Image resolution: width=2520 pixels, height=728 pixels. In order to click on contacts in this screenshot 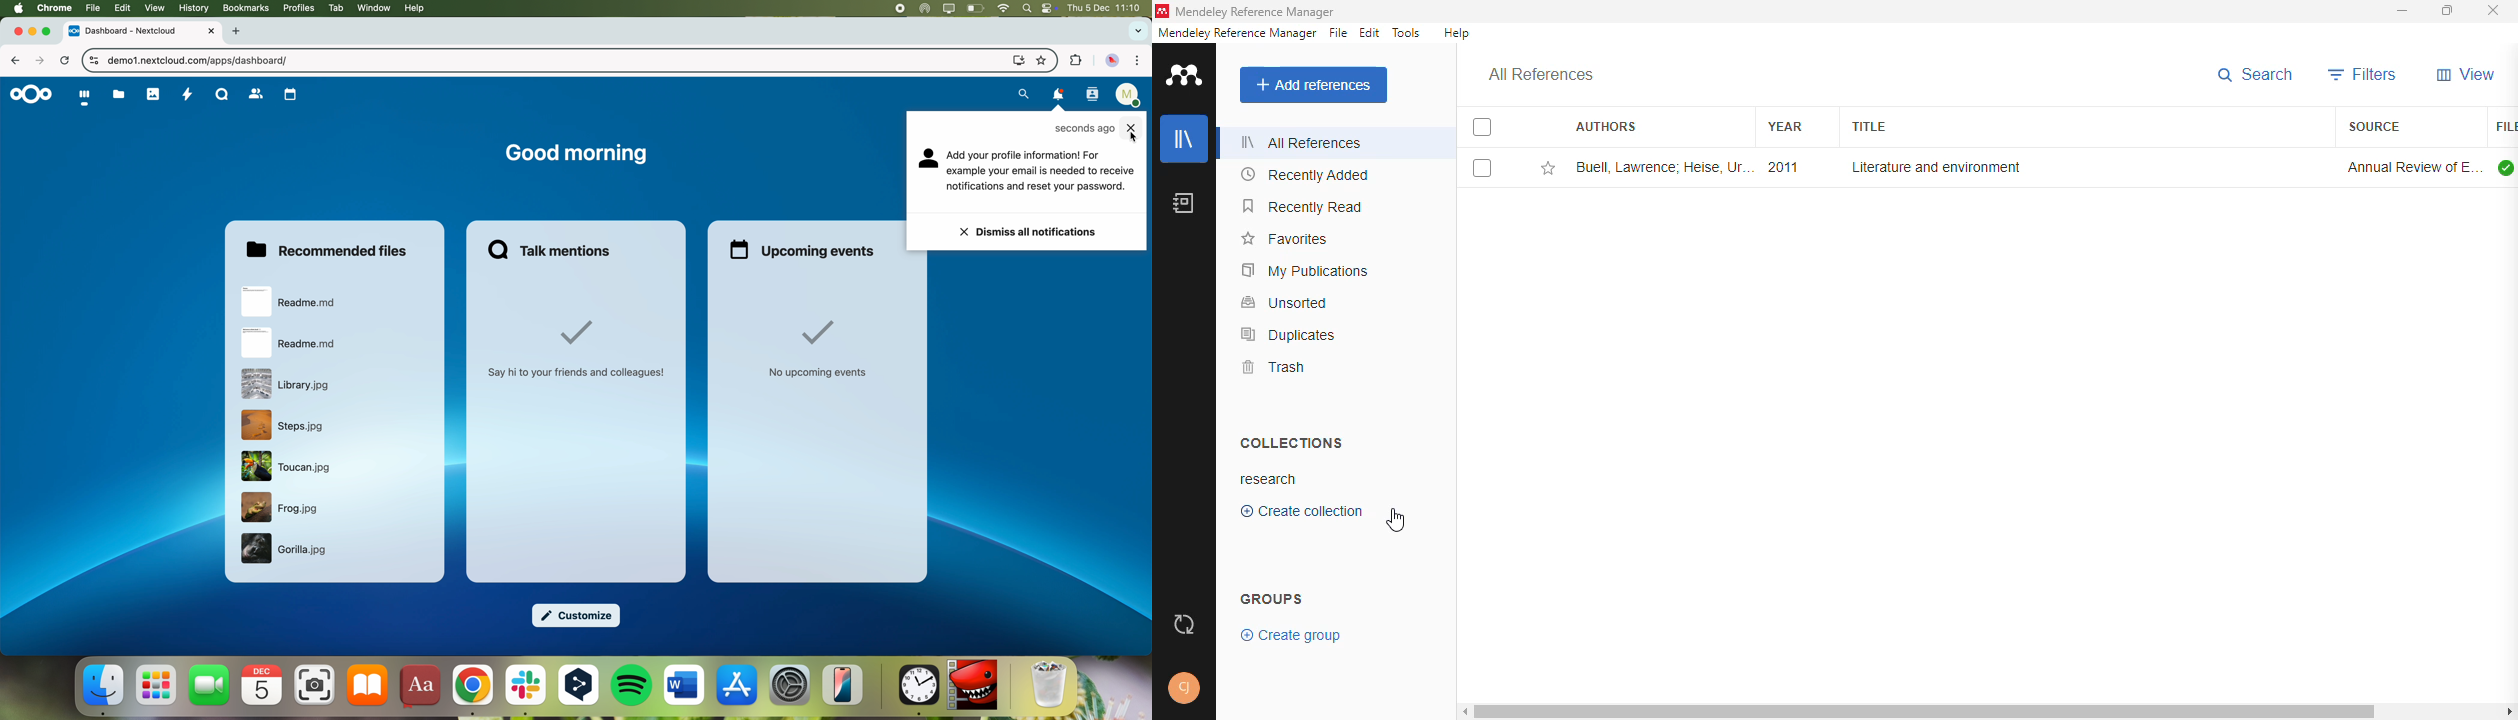, I will do `click(255, 95)`.